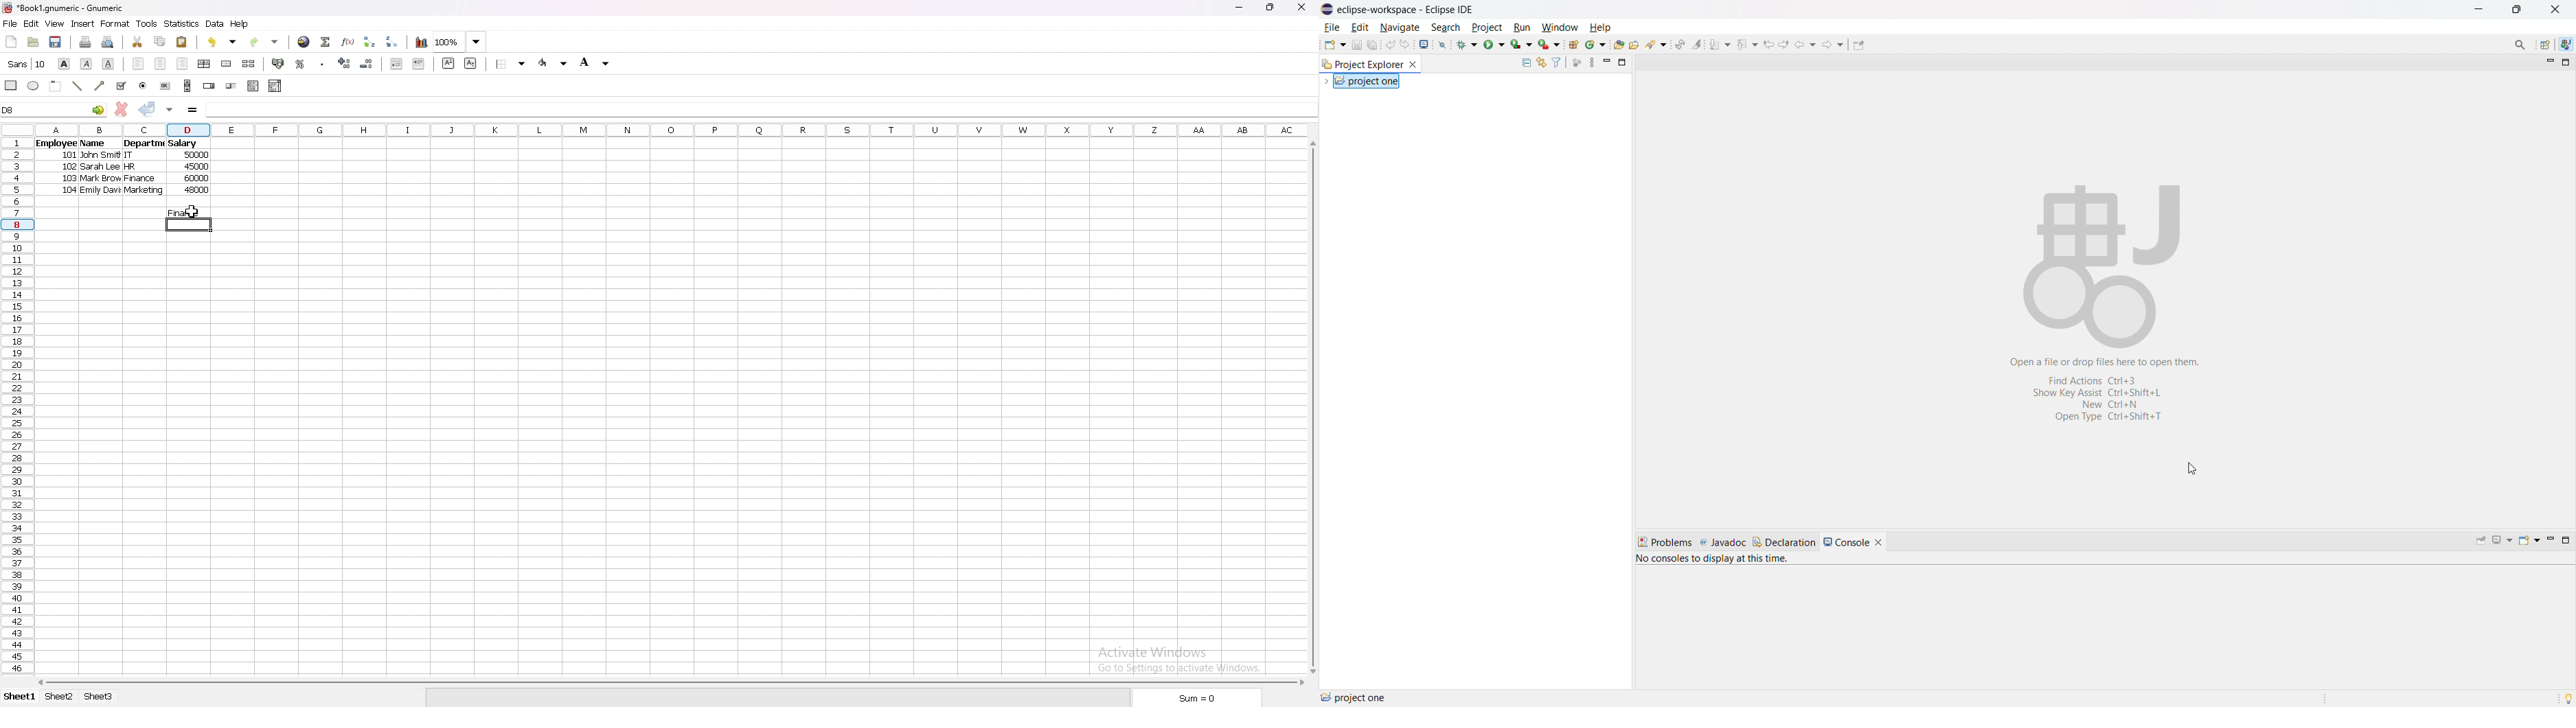 The width and height of the screenshot is (2576, 728). Describe the element at coordinates (597, 62) in the screenshot. I see `background` at that location.